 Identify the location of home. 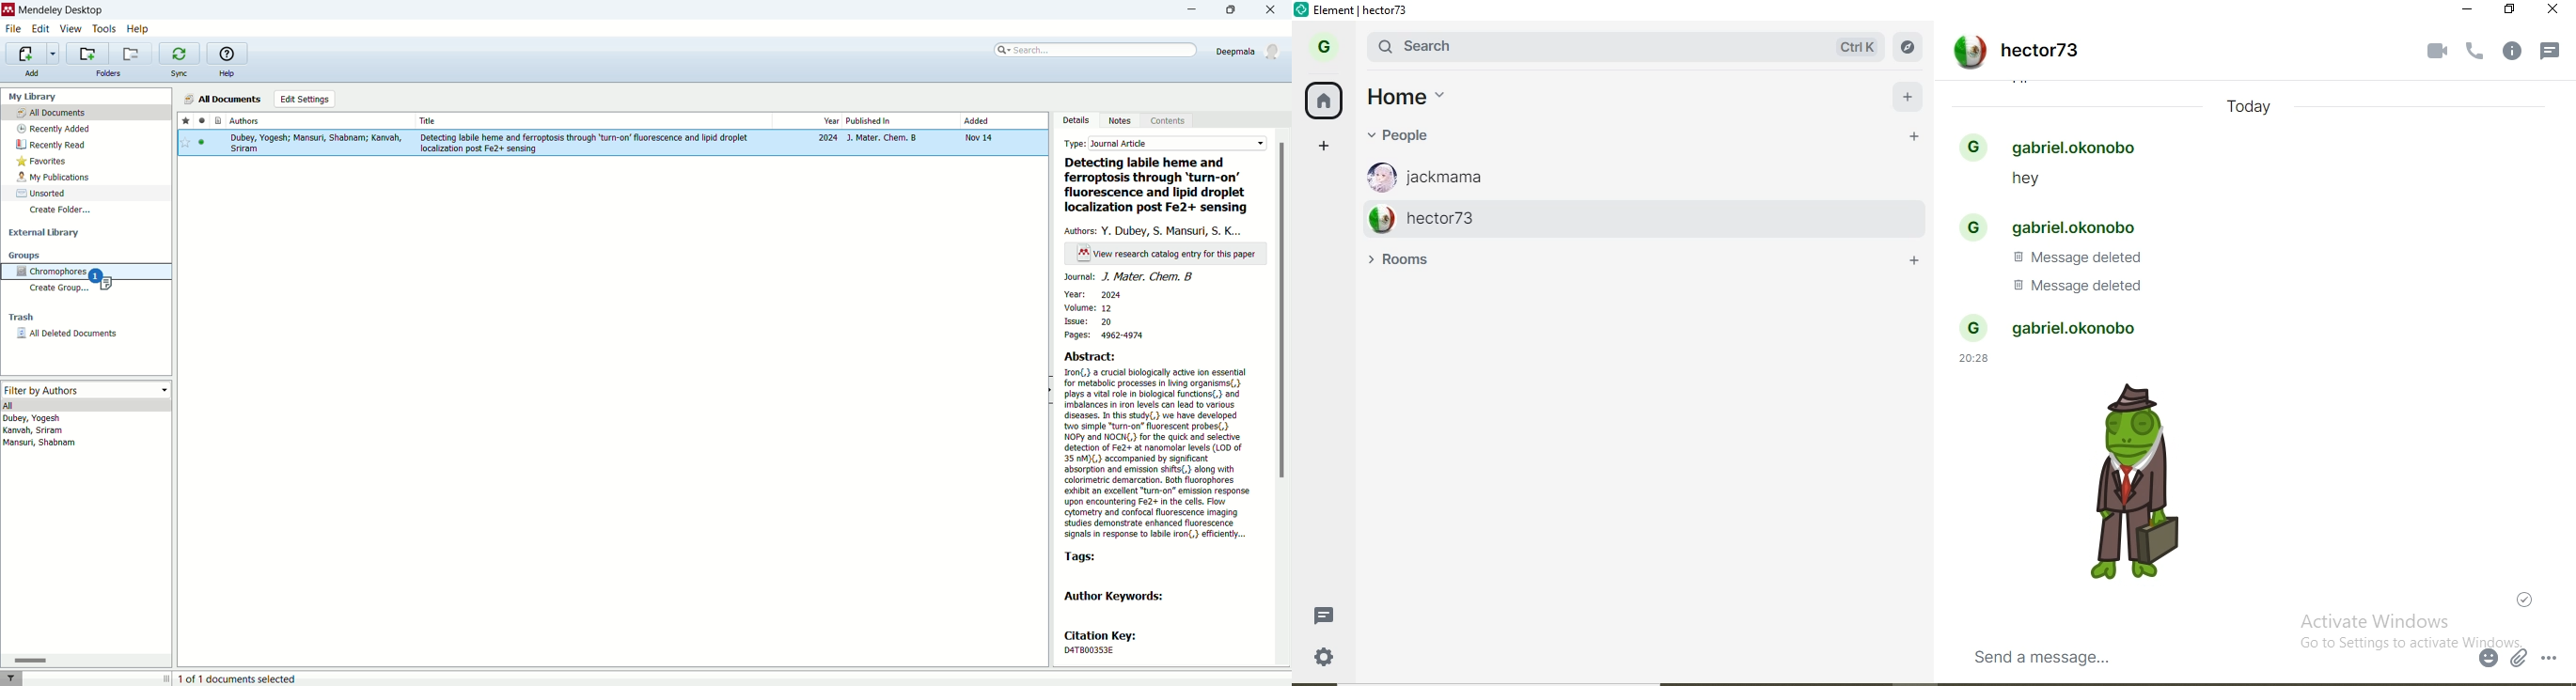
(1421, 98).